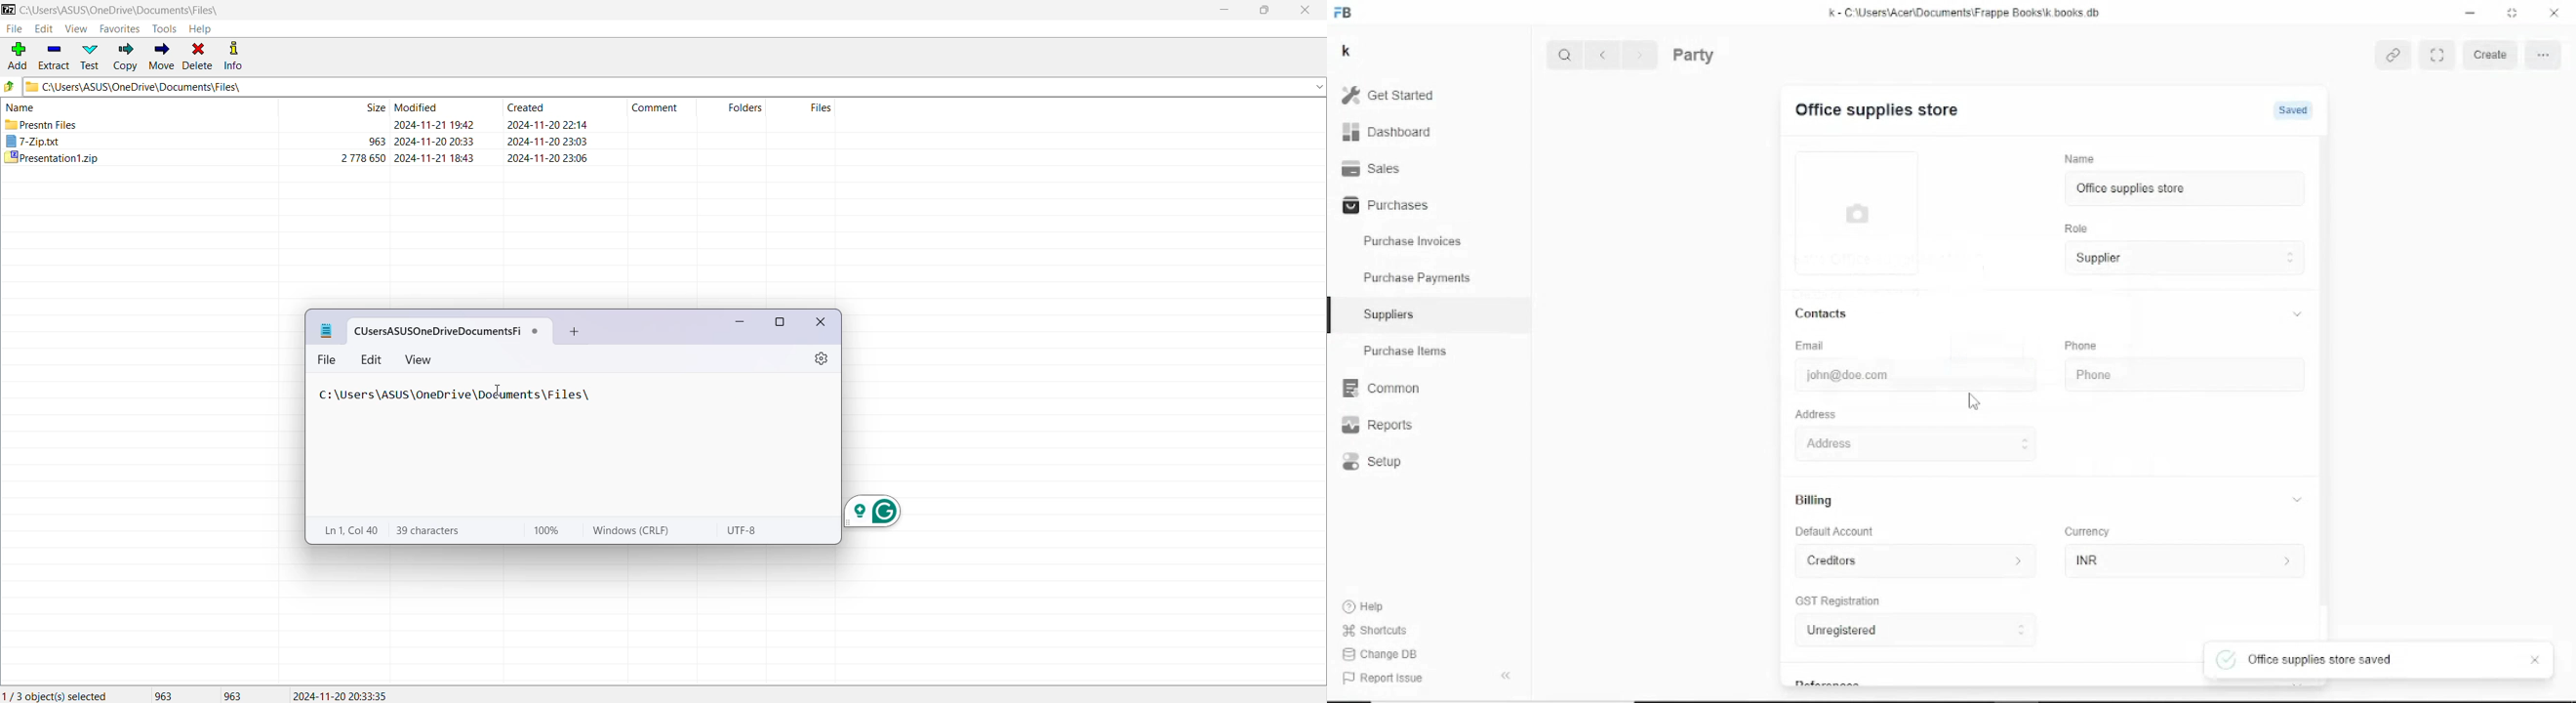 The image size is (2576, 728). Describe the element at coordinates (1346, 51) in the screenshot. I see `k` at that location.